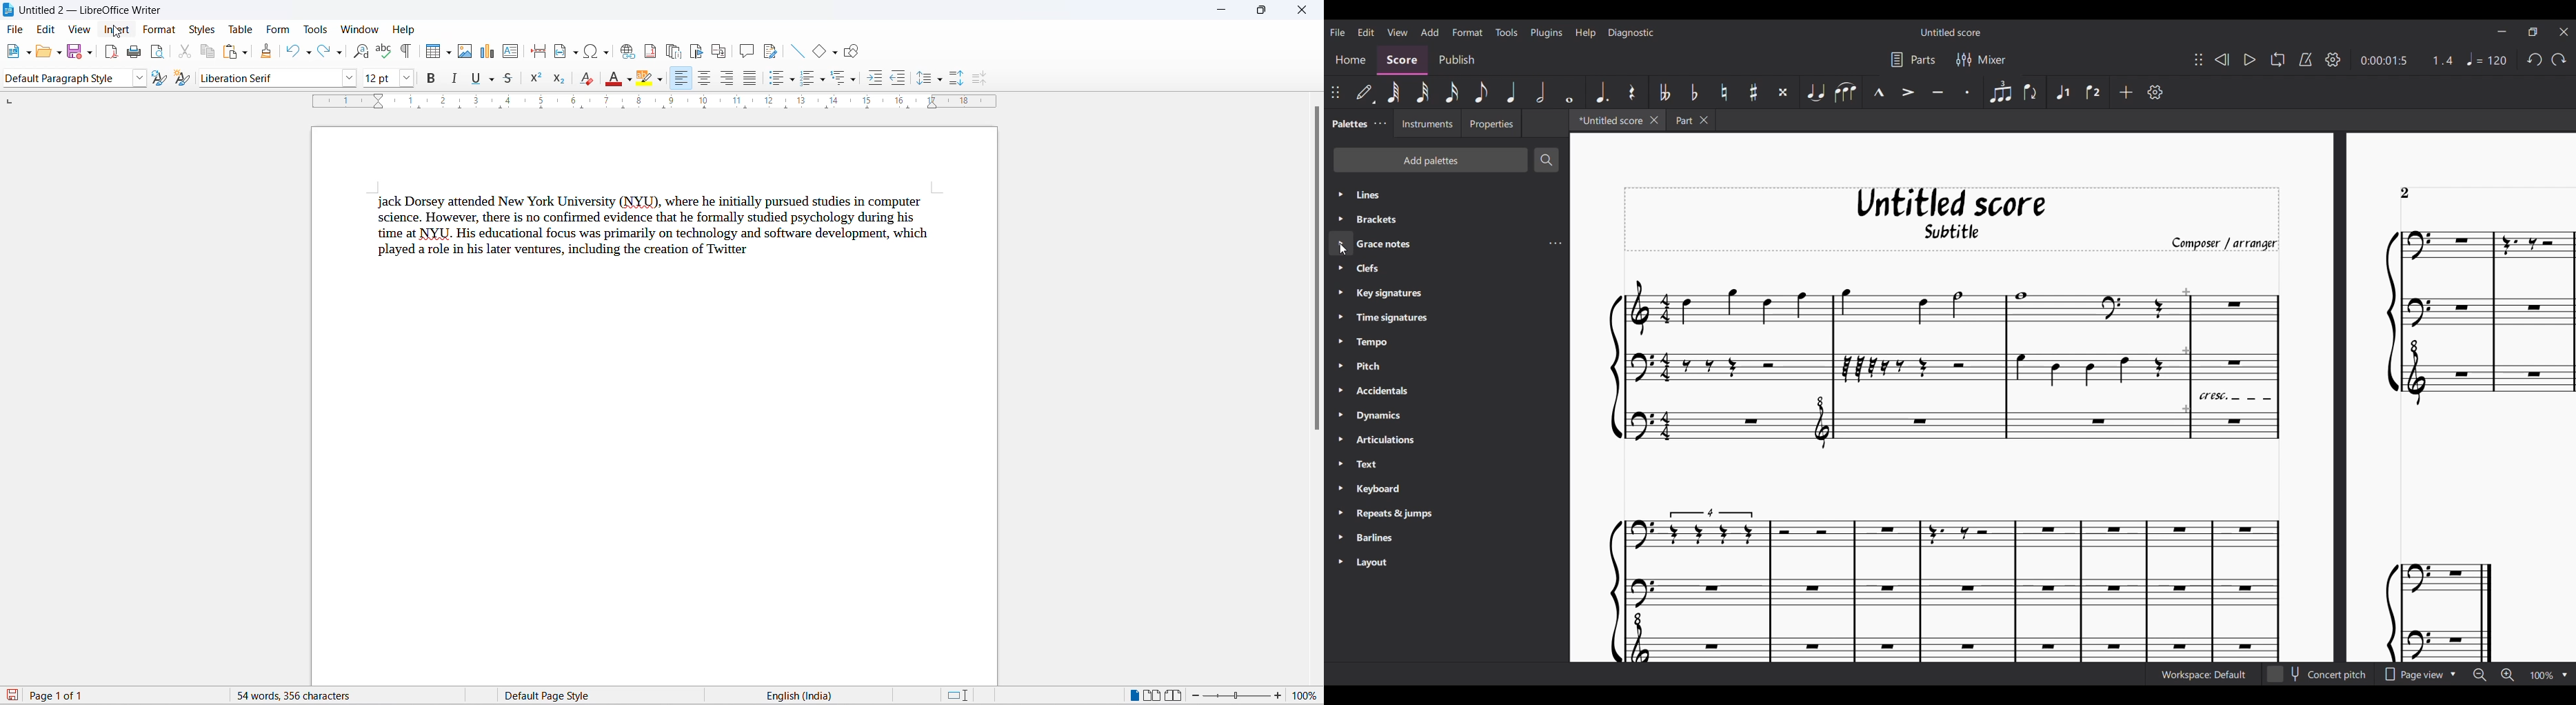  What do you see at coordinates (1952, 219) in the screenshot?
I see `Score title, sub-title, and composer name` at bounding box center [1952, 219].